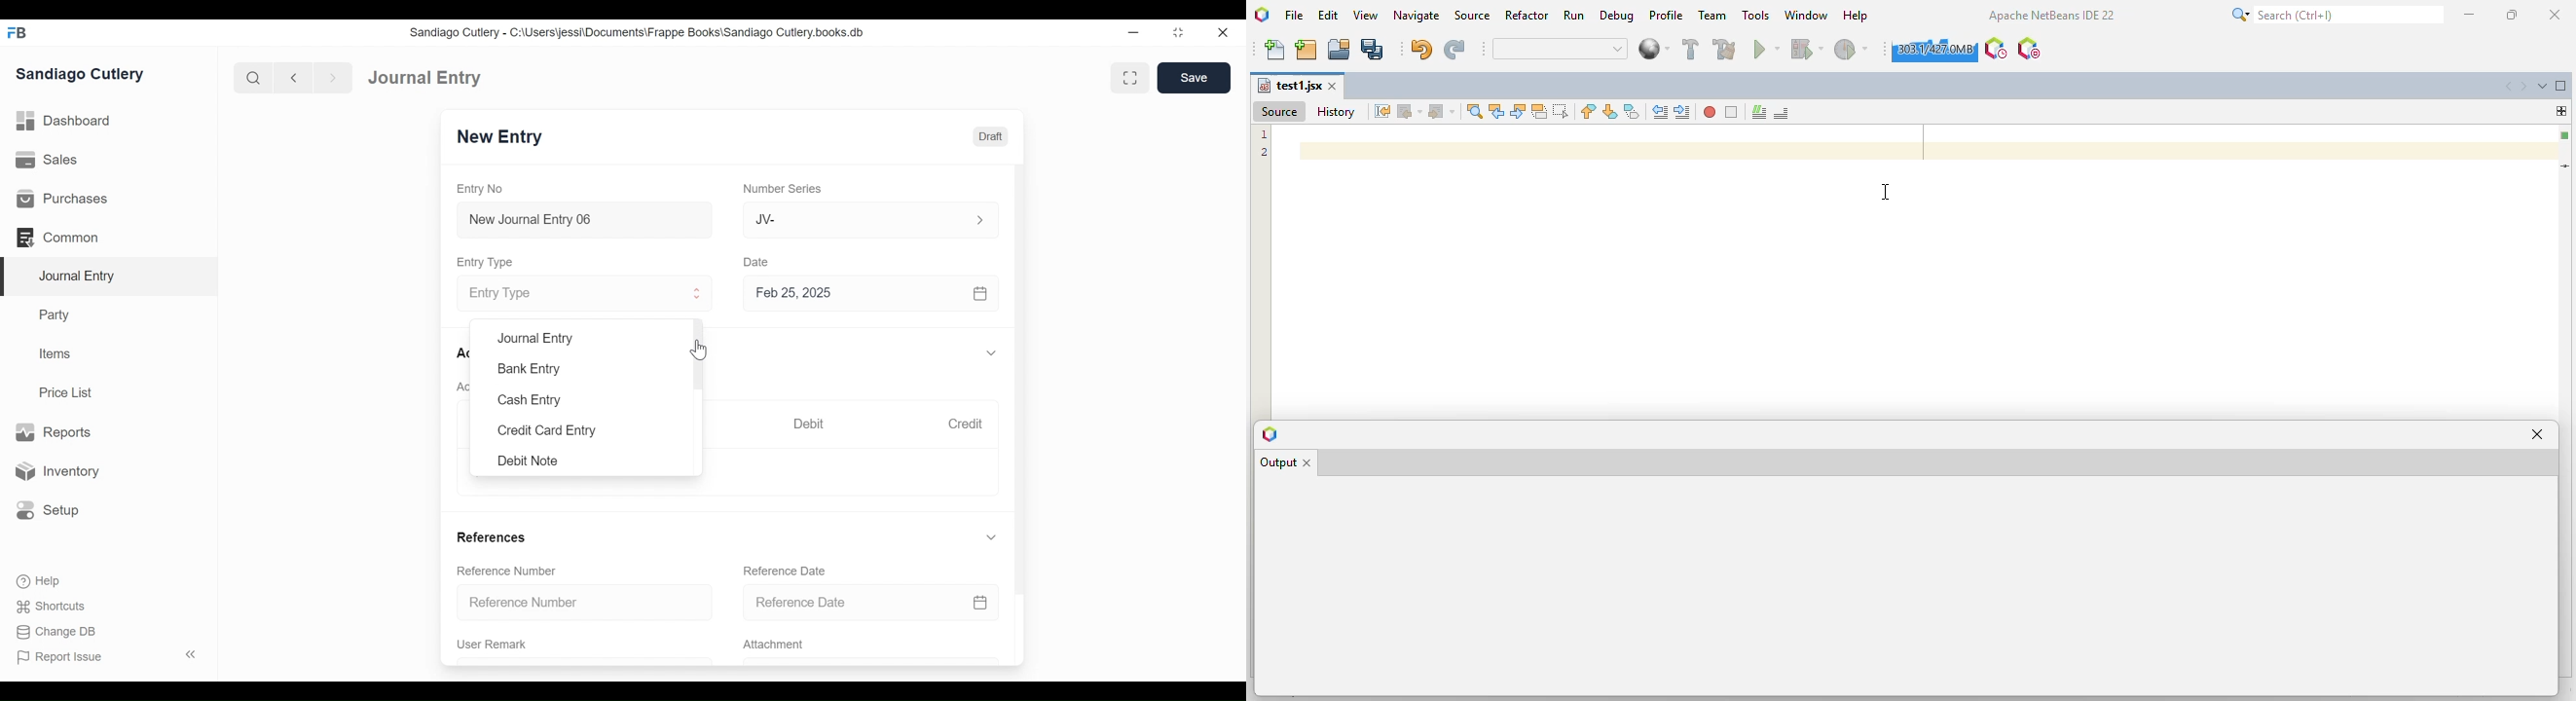  I want to click on Cash Entry, so click(528, 401).